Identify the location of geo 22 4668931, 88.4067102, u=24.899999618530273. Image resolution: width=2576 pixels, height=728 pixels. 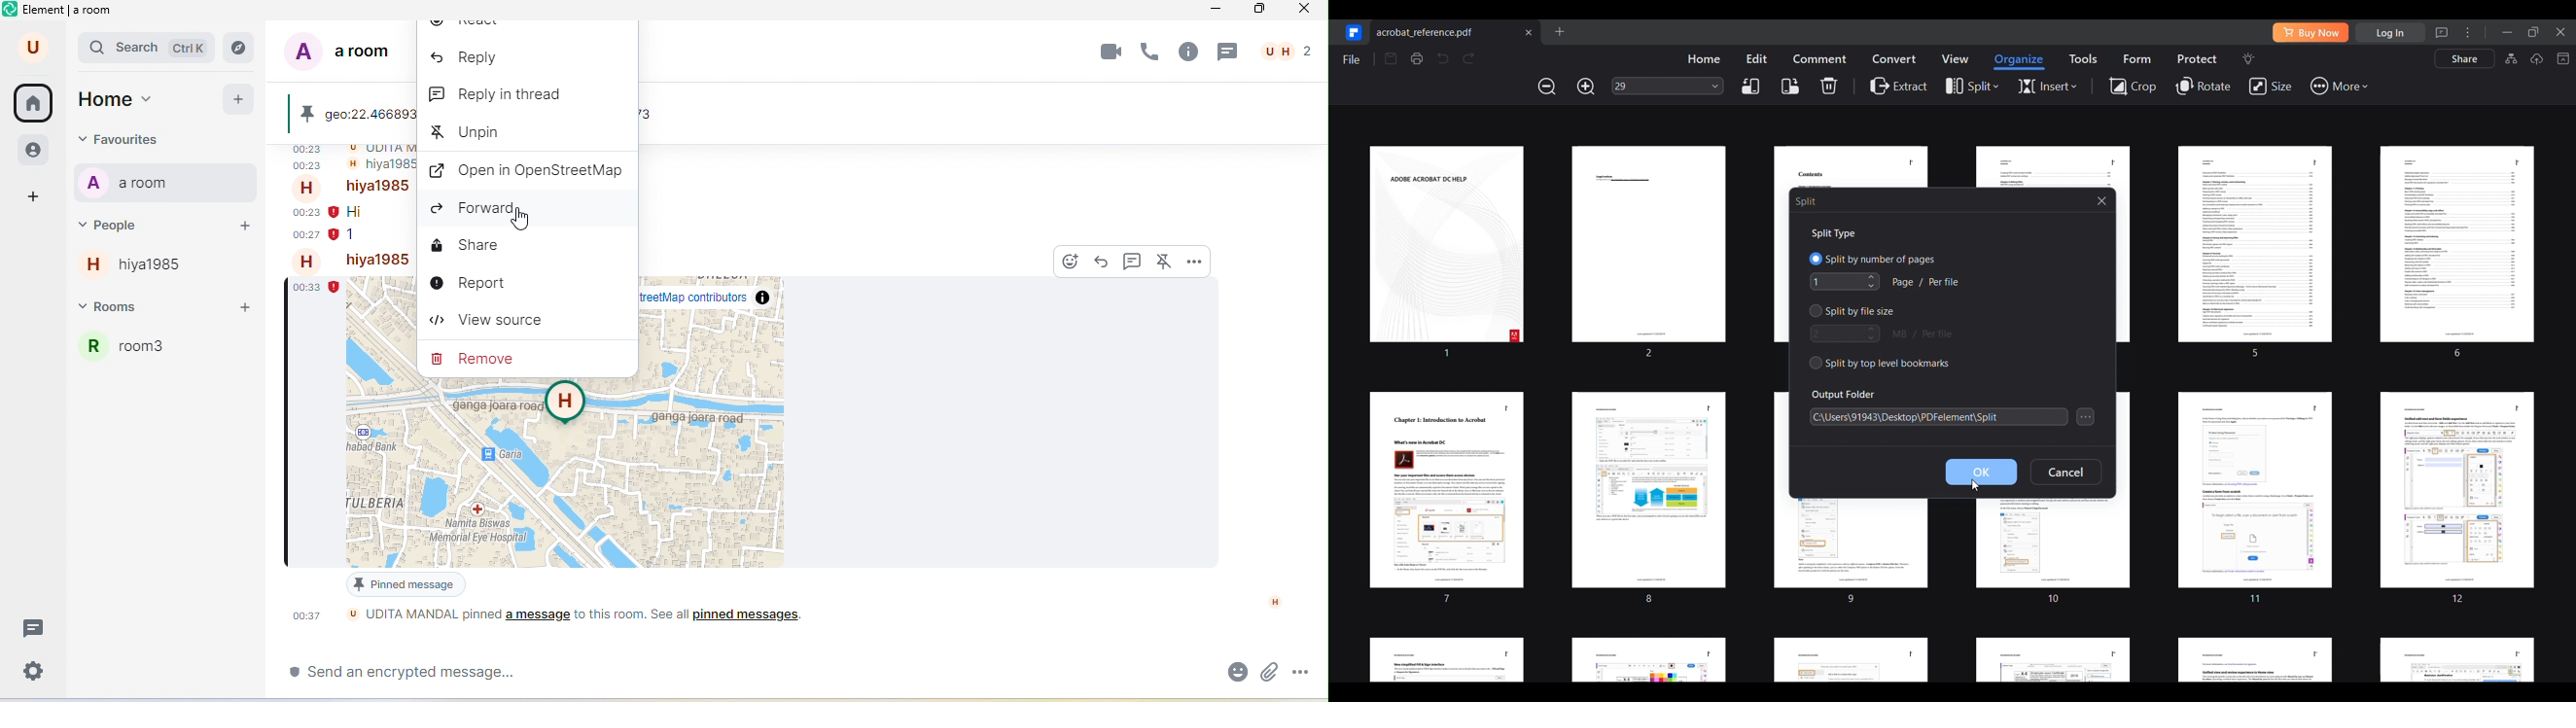
(365, 114).